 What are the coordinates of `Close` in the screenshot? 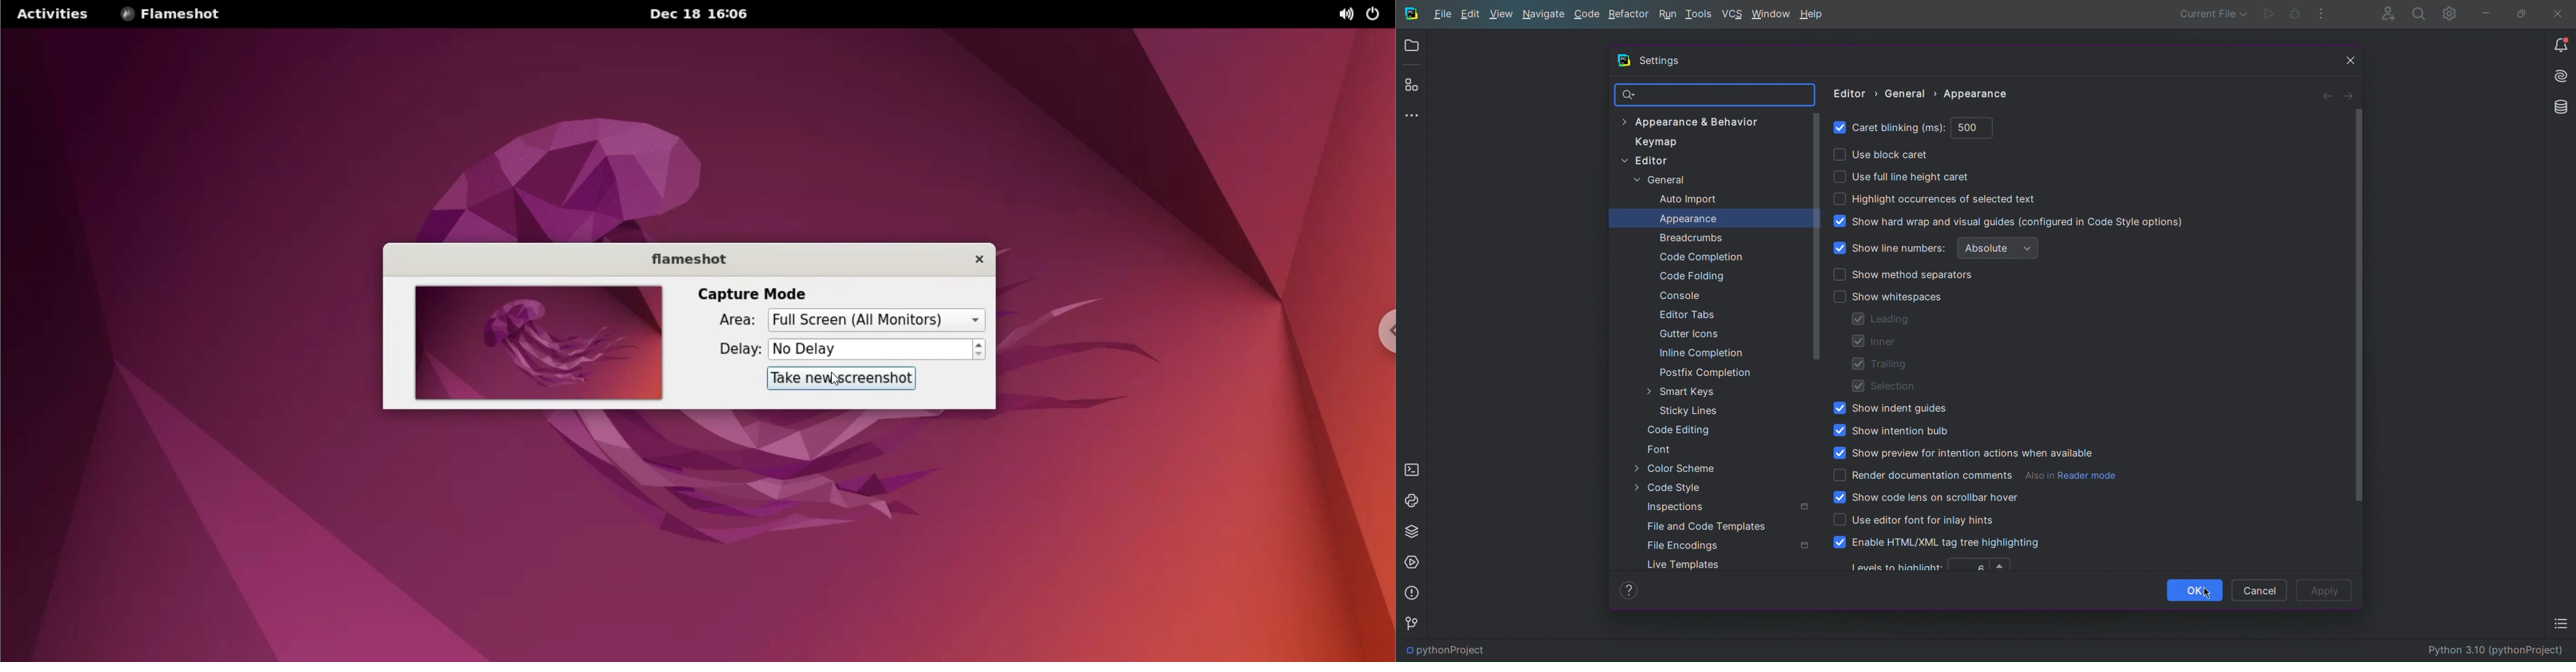 It's located at (2561, 12).